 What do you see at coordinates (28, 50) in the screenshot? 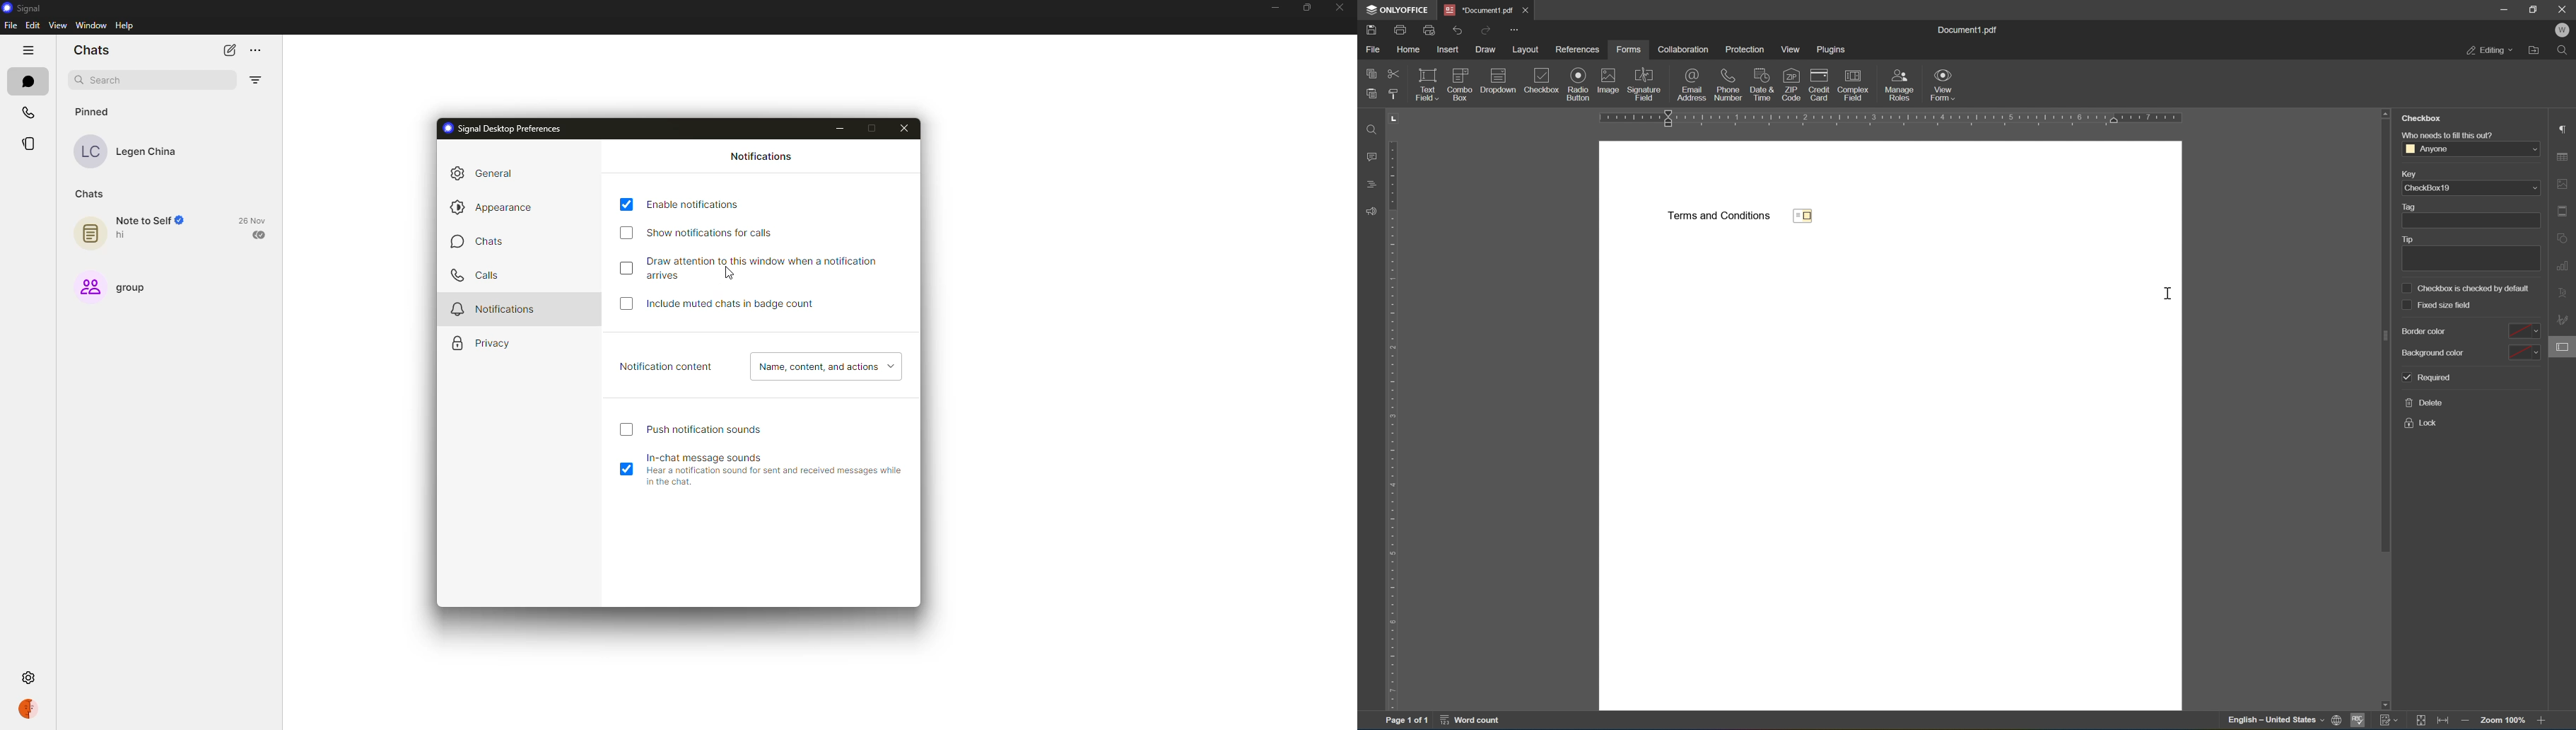
I see `hide tabs` at bounding box center [28, 50].